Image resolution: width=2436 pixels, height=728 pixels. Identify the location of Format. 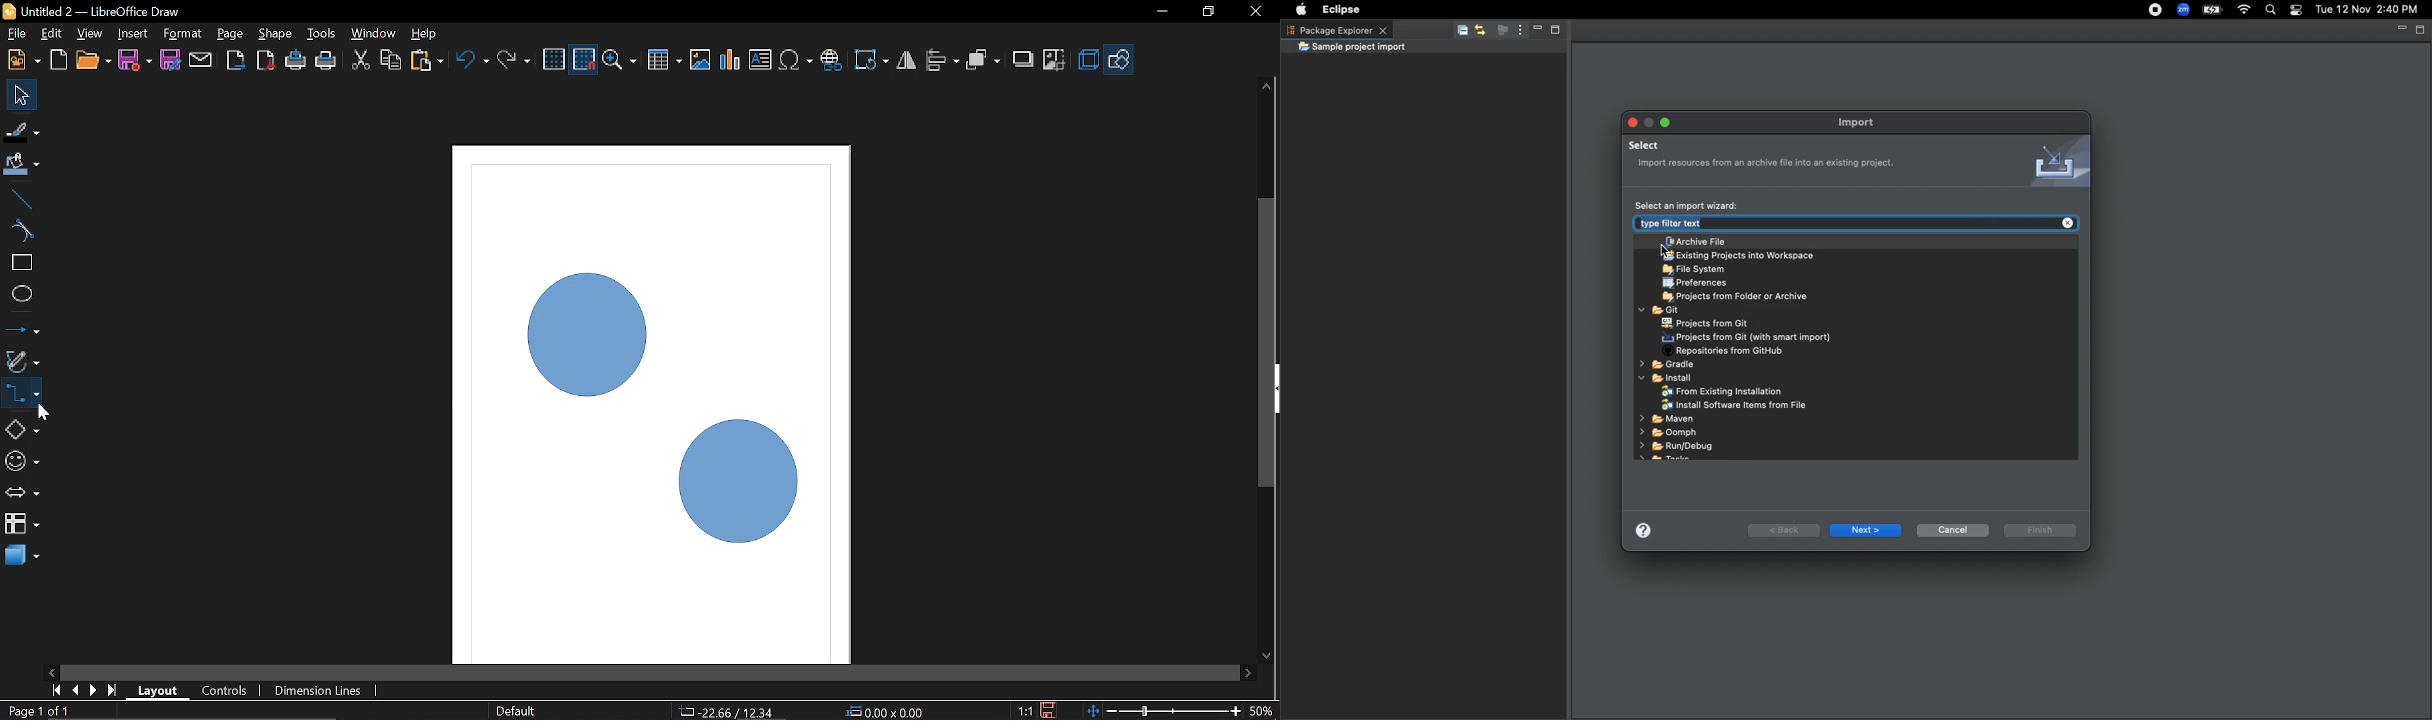
(181, 35).